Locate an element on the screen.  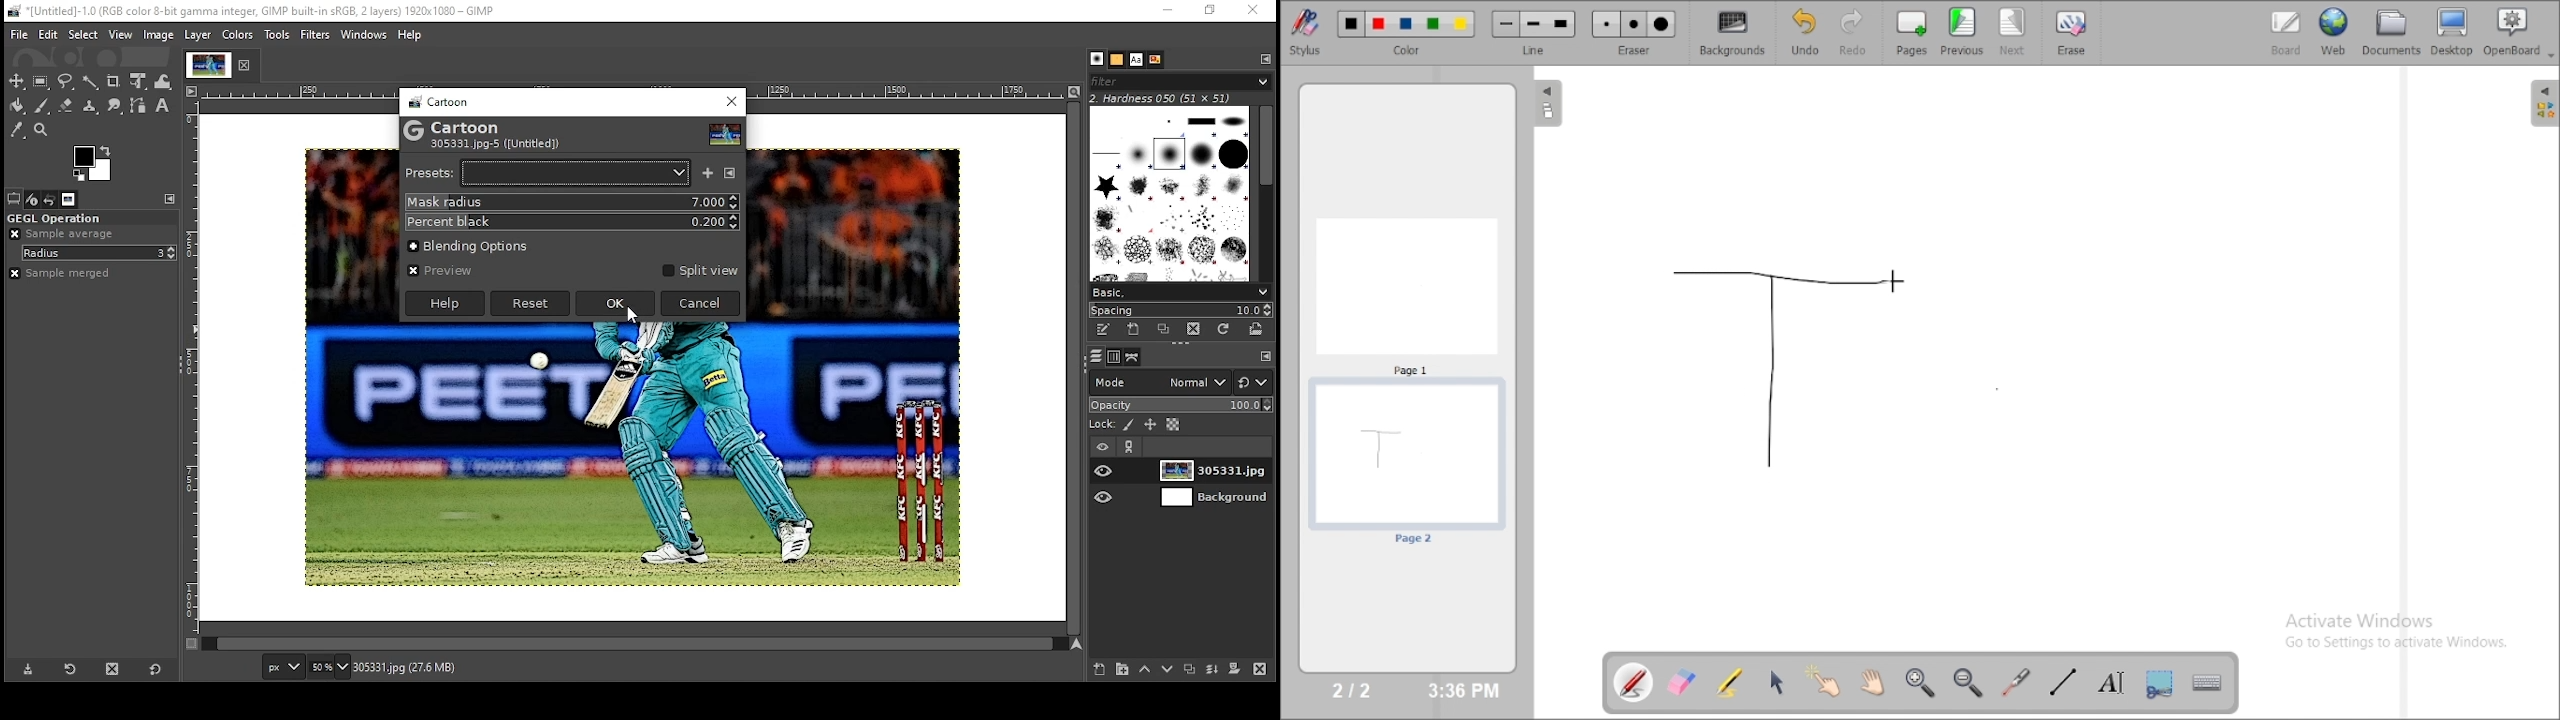
Small line is located at coordinates (1506, 24).